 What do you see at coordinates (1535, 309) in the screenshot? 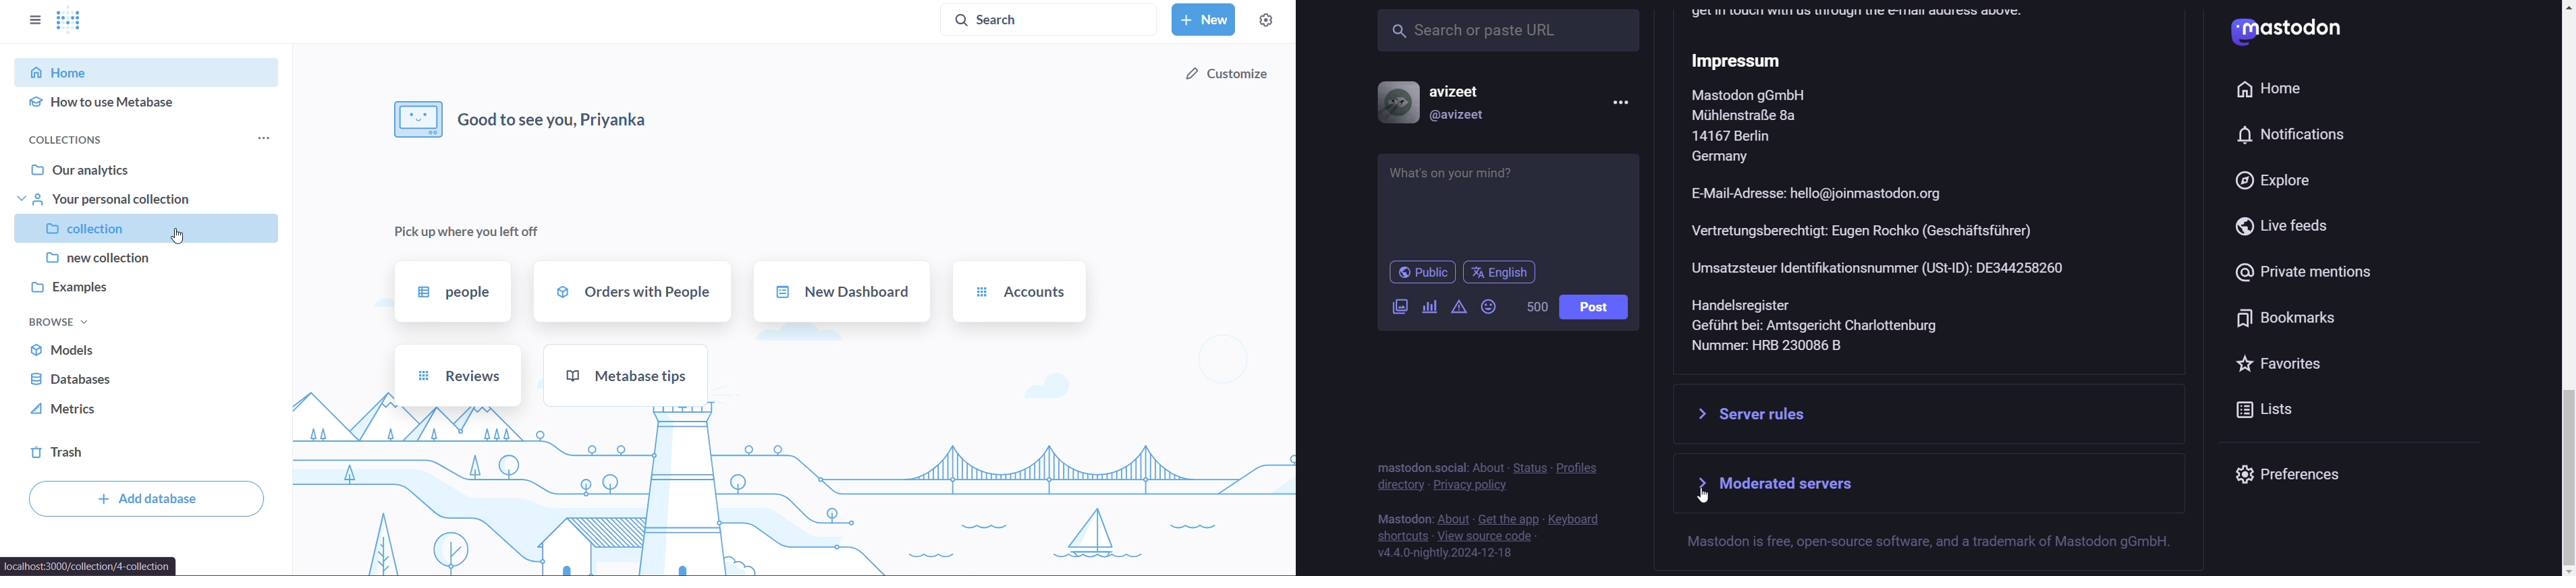
I see `word limit` at bounding box center [1535, 309].